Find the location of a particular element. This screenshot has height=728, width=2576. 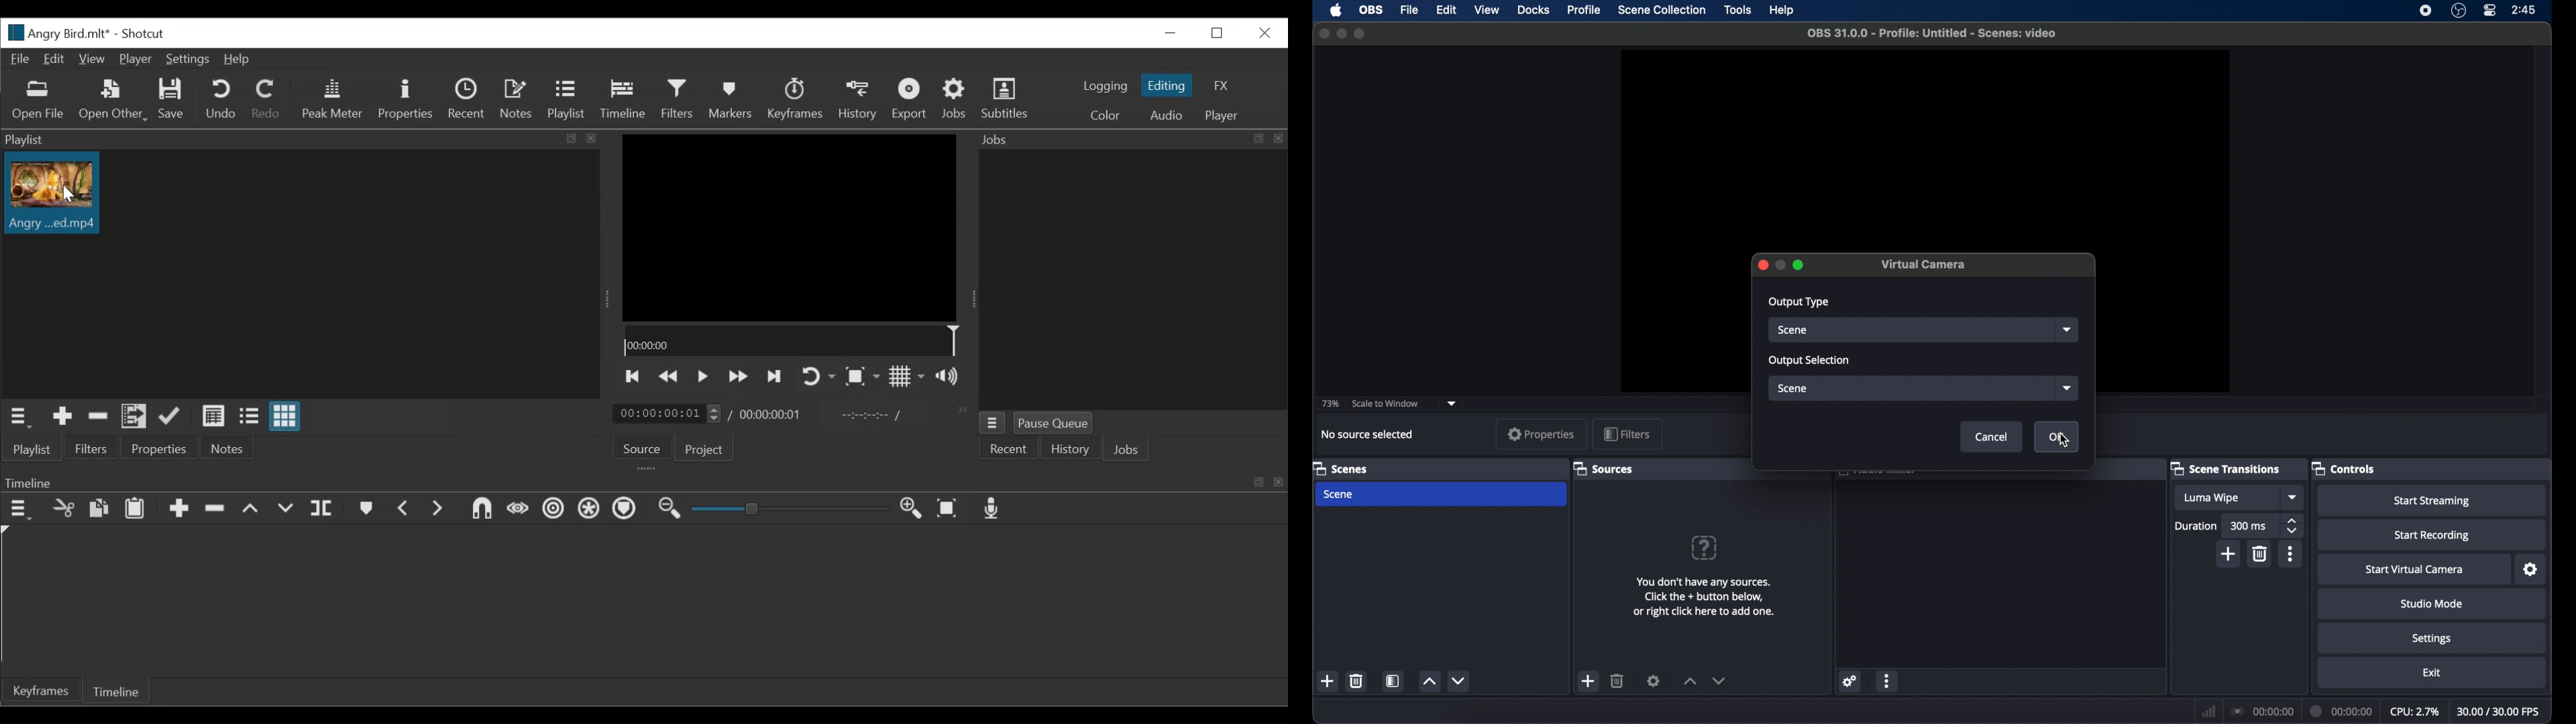

Notes is located at coordinates (225, 448).